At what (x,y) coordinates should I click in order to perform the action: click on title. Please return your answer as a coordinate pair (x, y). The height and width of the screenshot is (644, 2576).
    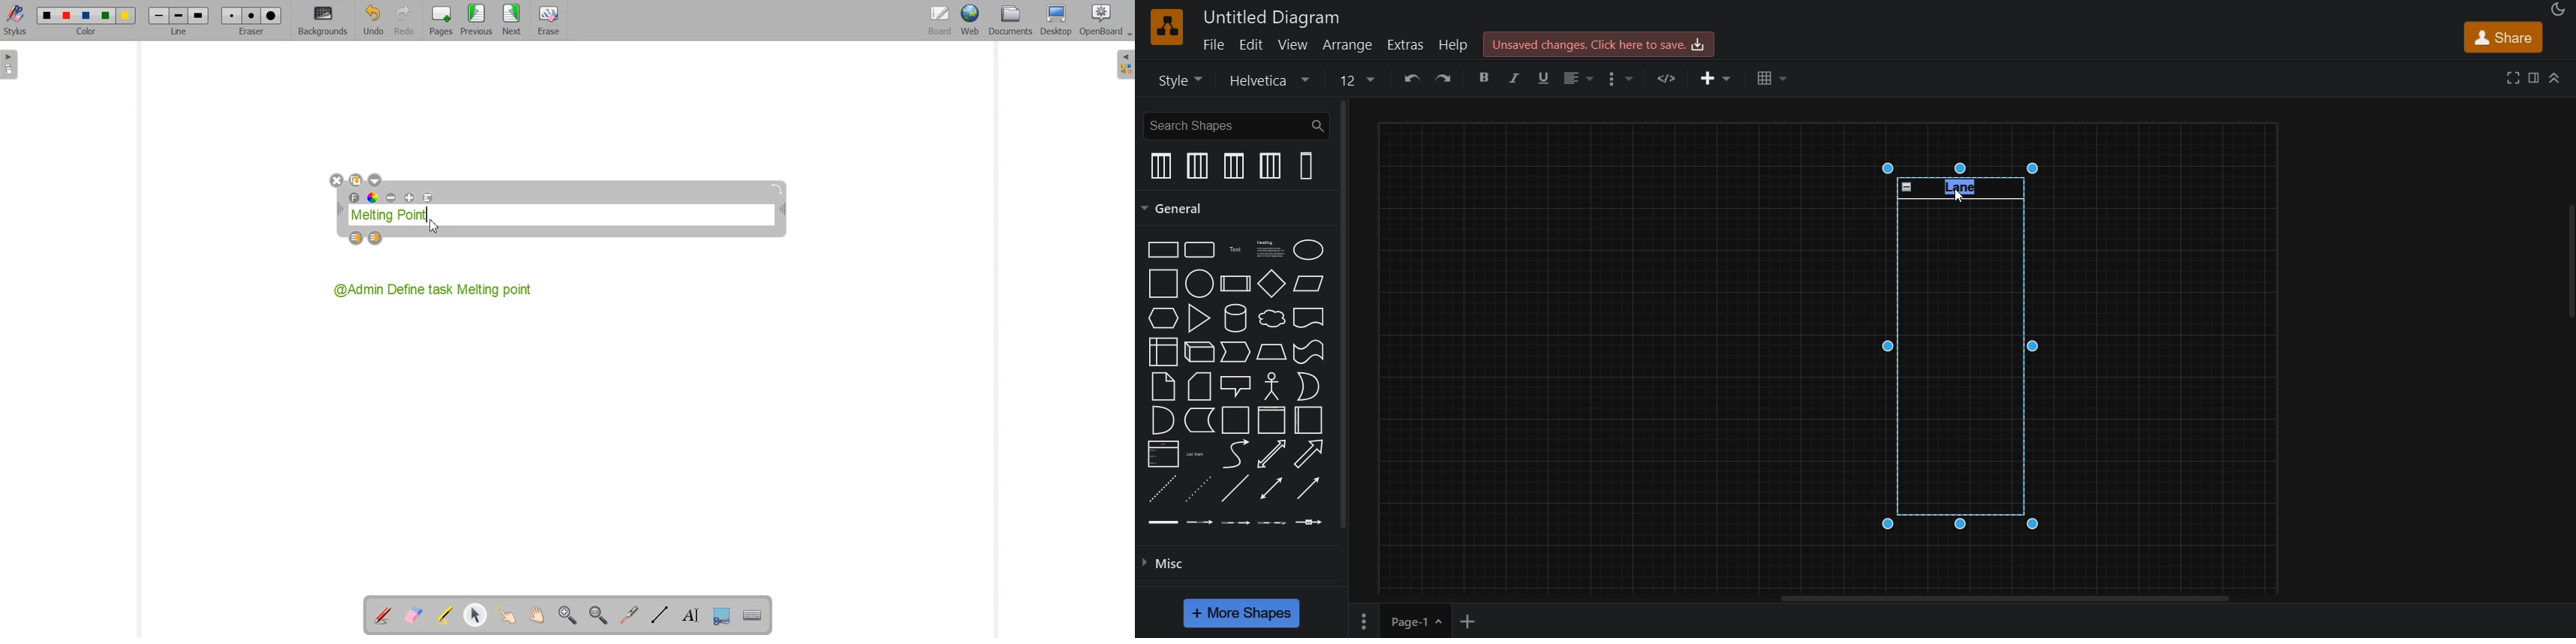
    Looking at the image, I should click on (1268, 17).